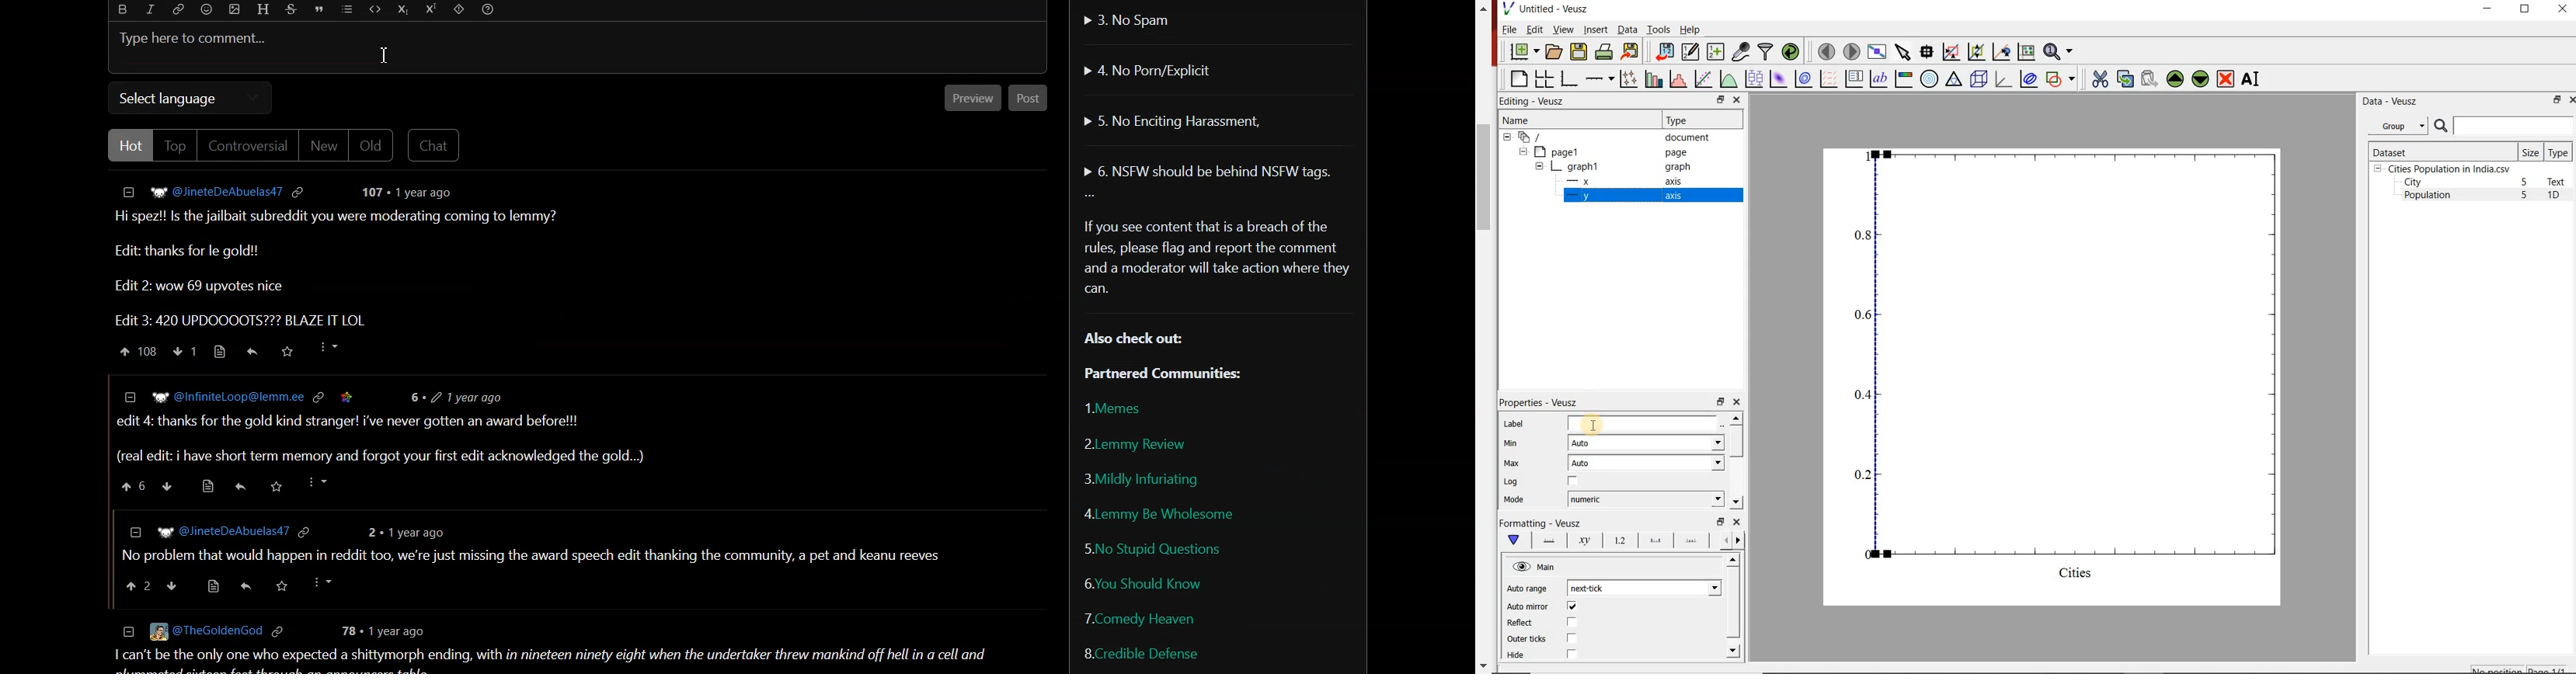 Image resolution: width=2576 pixels, height=700 pixels. What do you see at coordinates (1627, 79) in the screenshot?
I see `plot points with lines and errorbars` at bounding box center [1627, 79].